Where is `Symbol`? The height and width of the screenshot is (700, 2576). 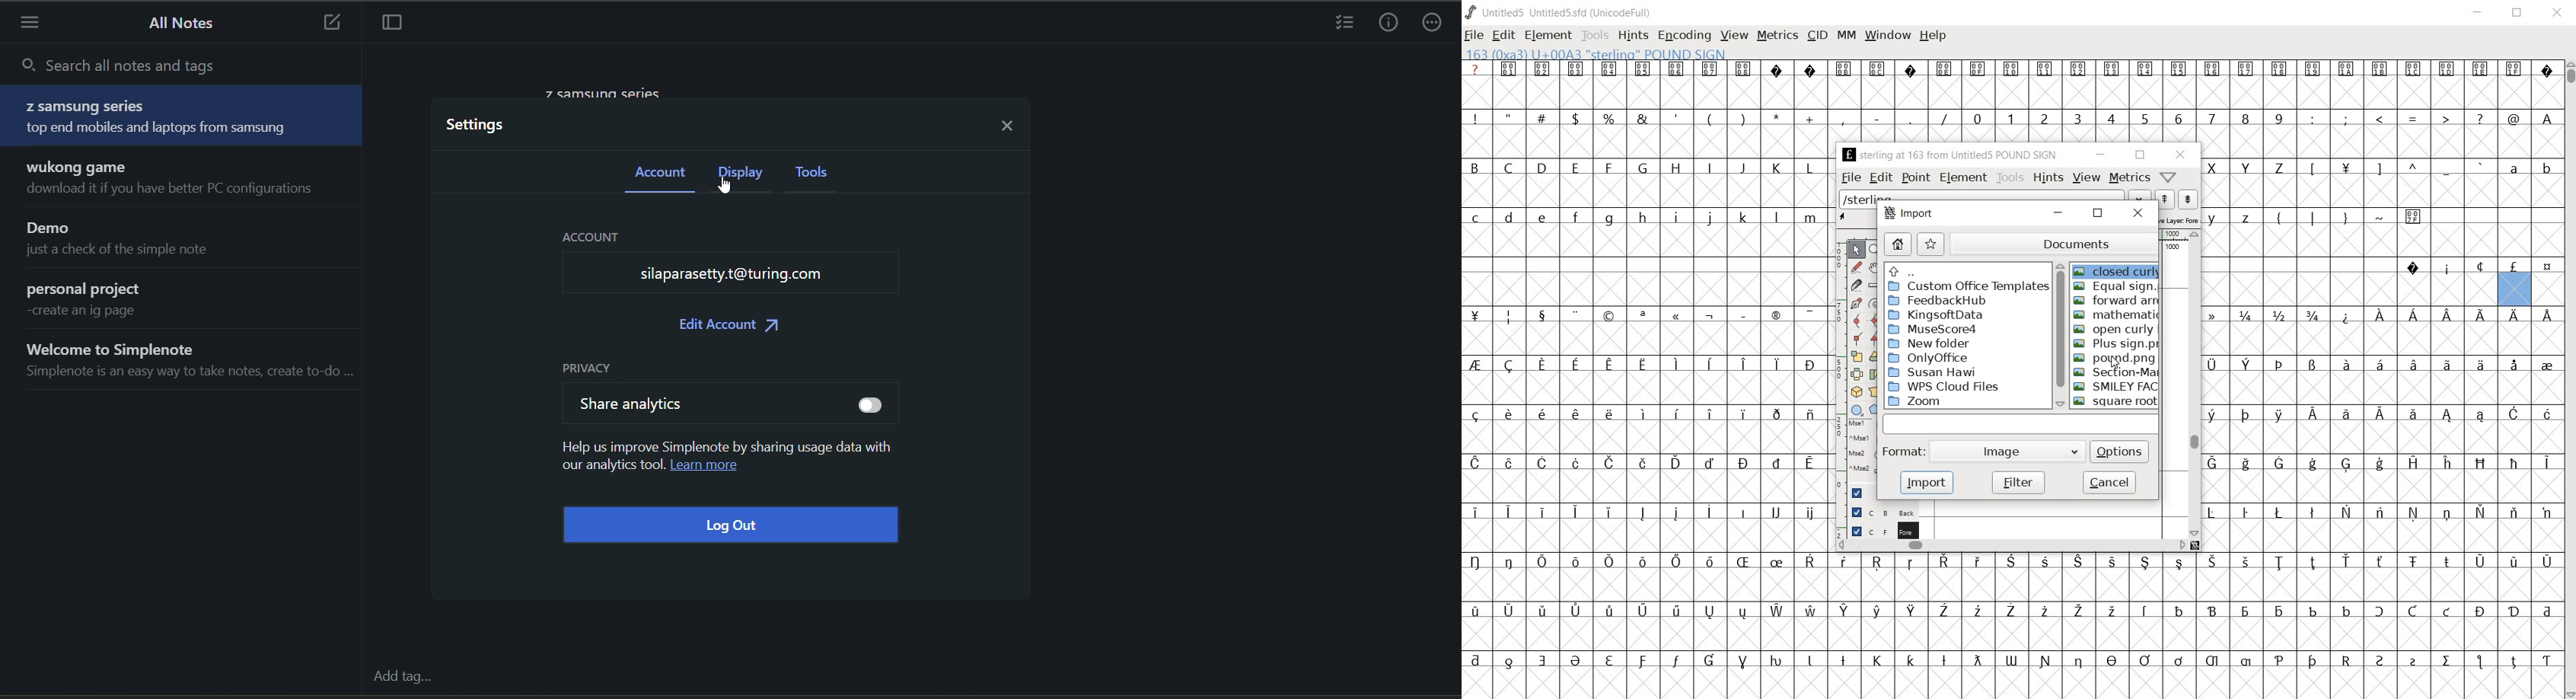
Symbol is located at coordinates (2346, 561).